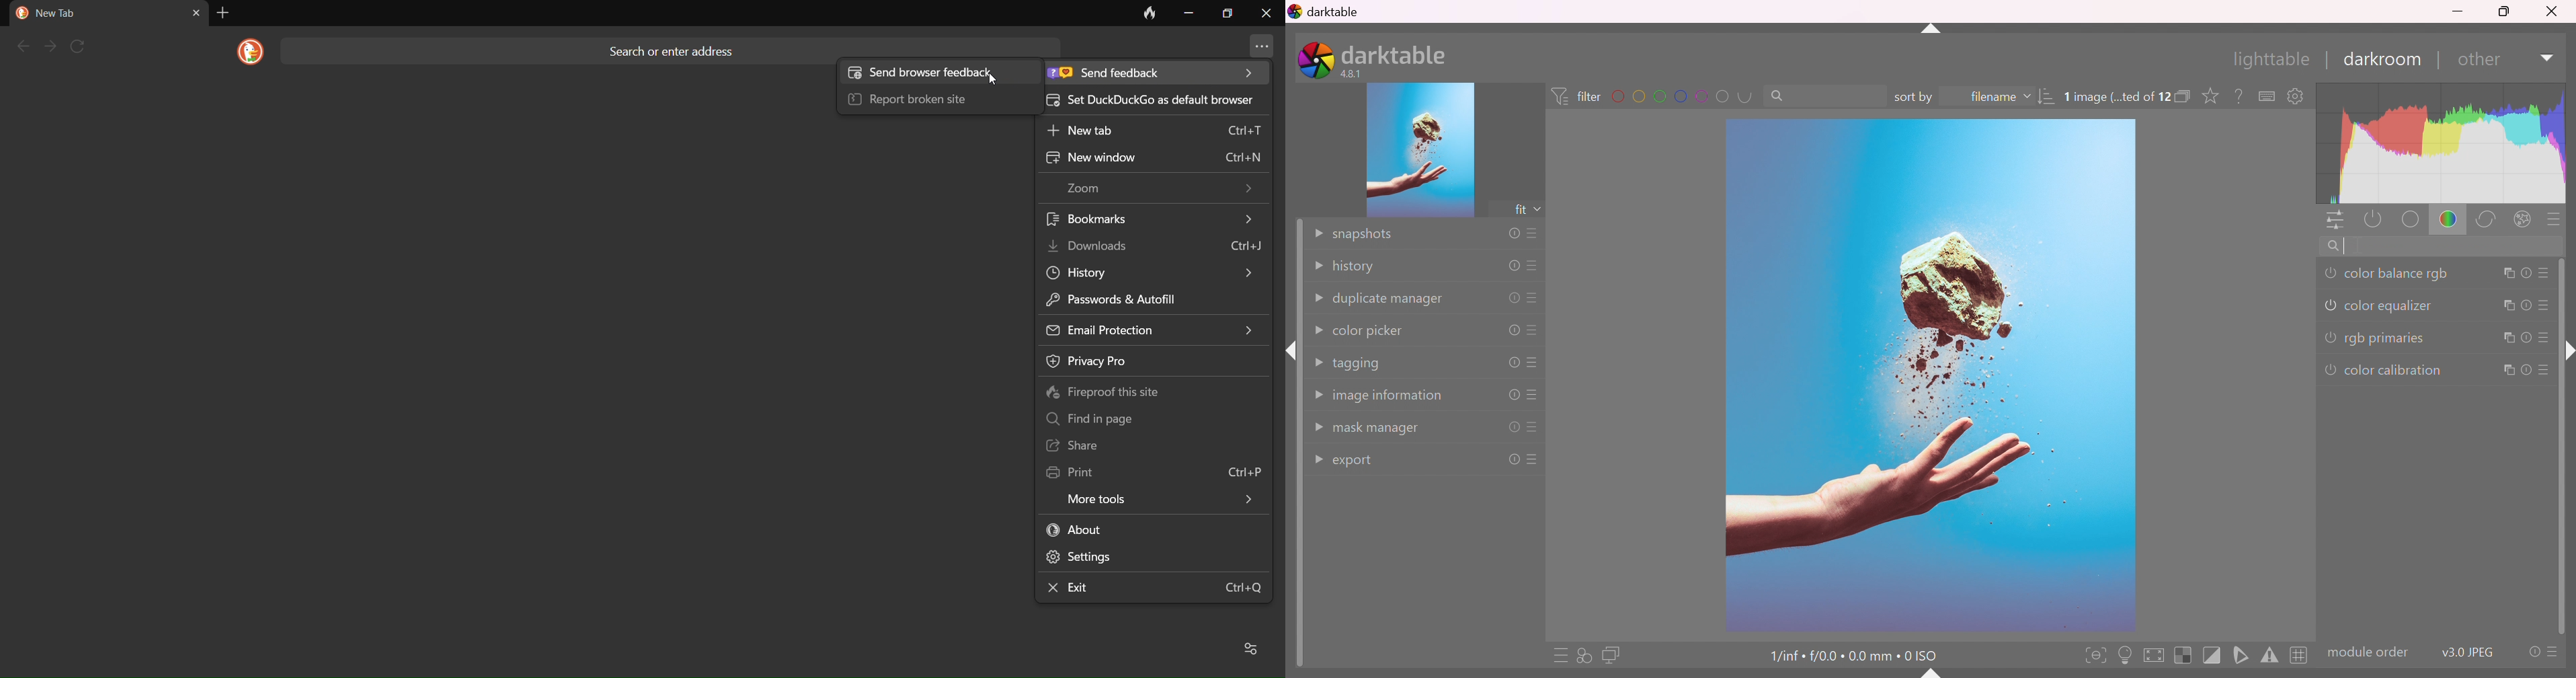 Image resolution: width=2576 pixels, height=700 pixels. What do you see at coordinates (1913, 98) in the screenshot?
I see `sort by` at bounding box center [1913, 98].